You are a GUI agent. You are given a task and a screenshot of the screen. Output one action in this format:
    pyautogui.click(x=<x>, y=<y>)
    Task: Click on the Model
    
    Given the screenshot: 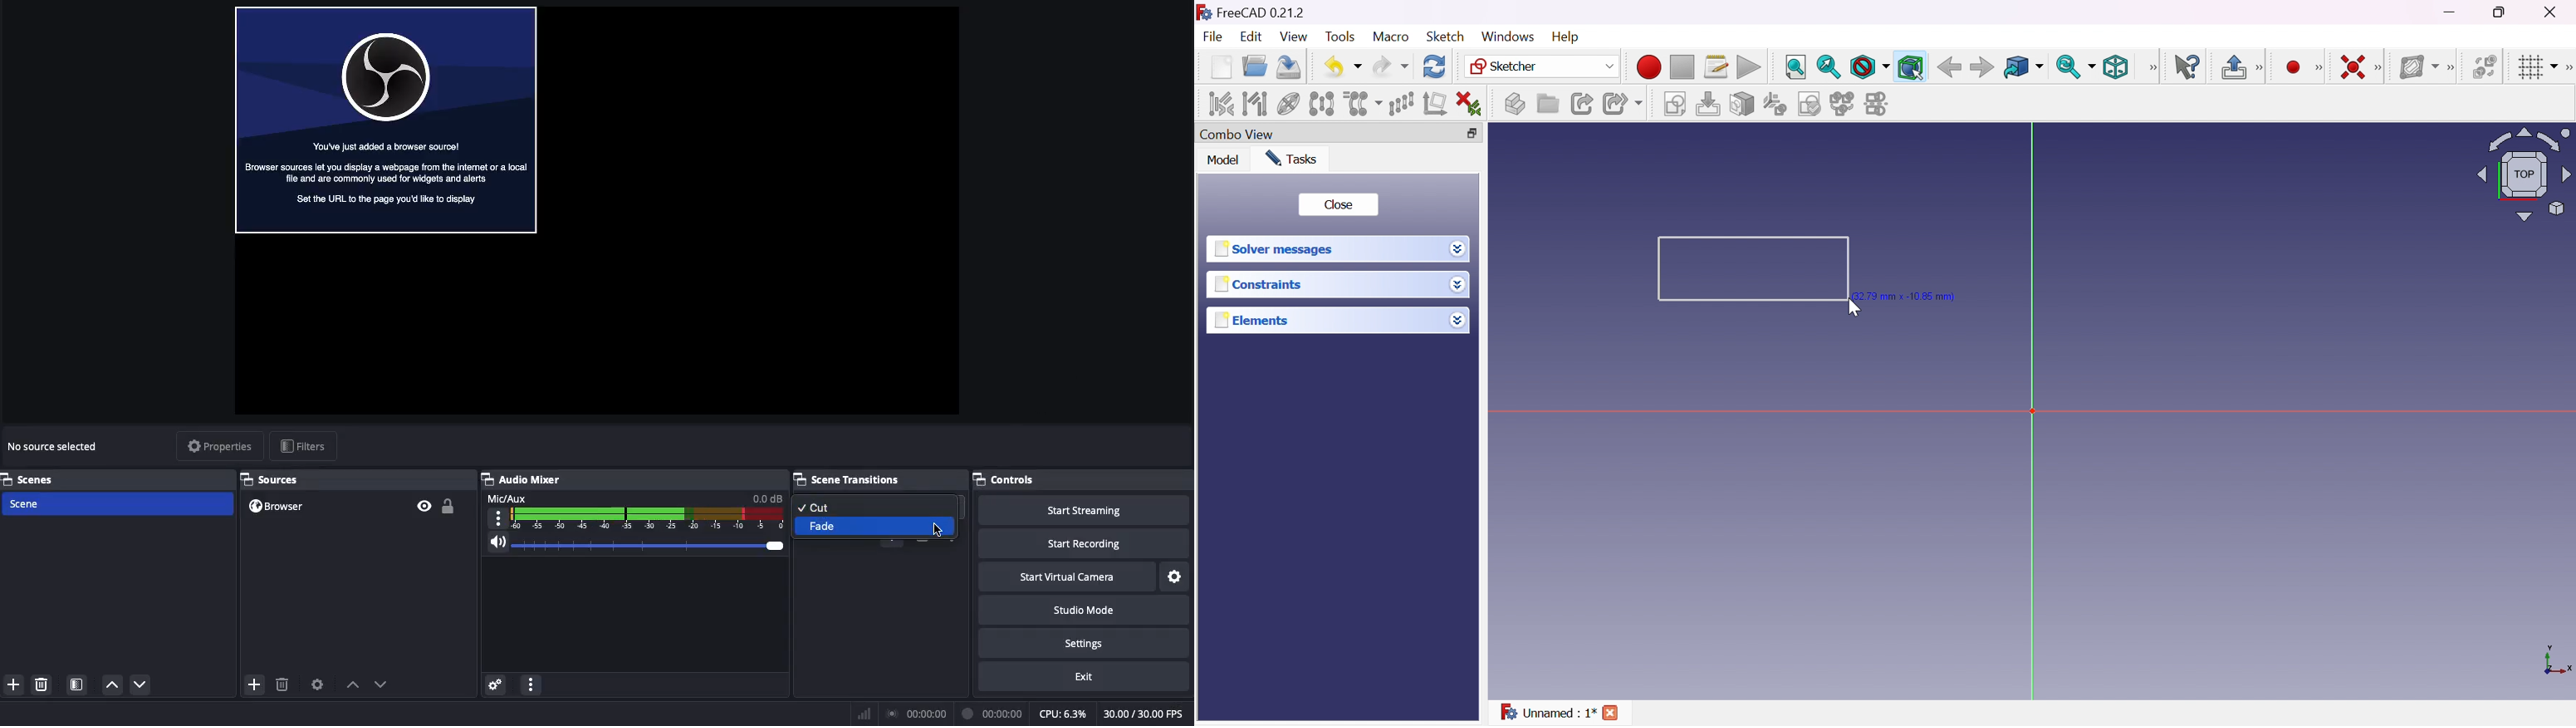 What is the action you would take?
    pyautogui.click(x=1223, y=159)
    